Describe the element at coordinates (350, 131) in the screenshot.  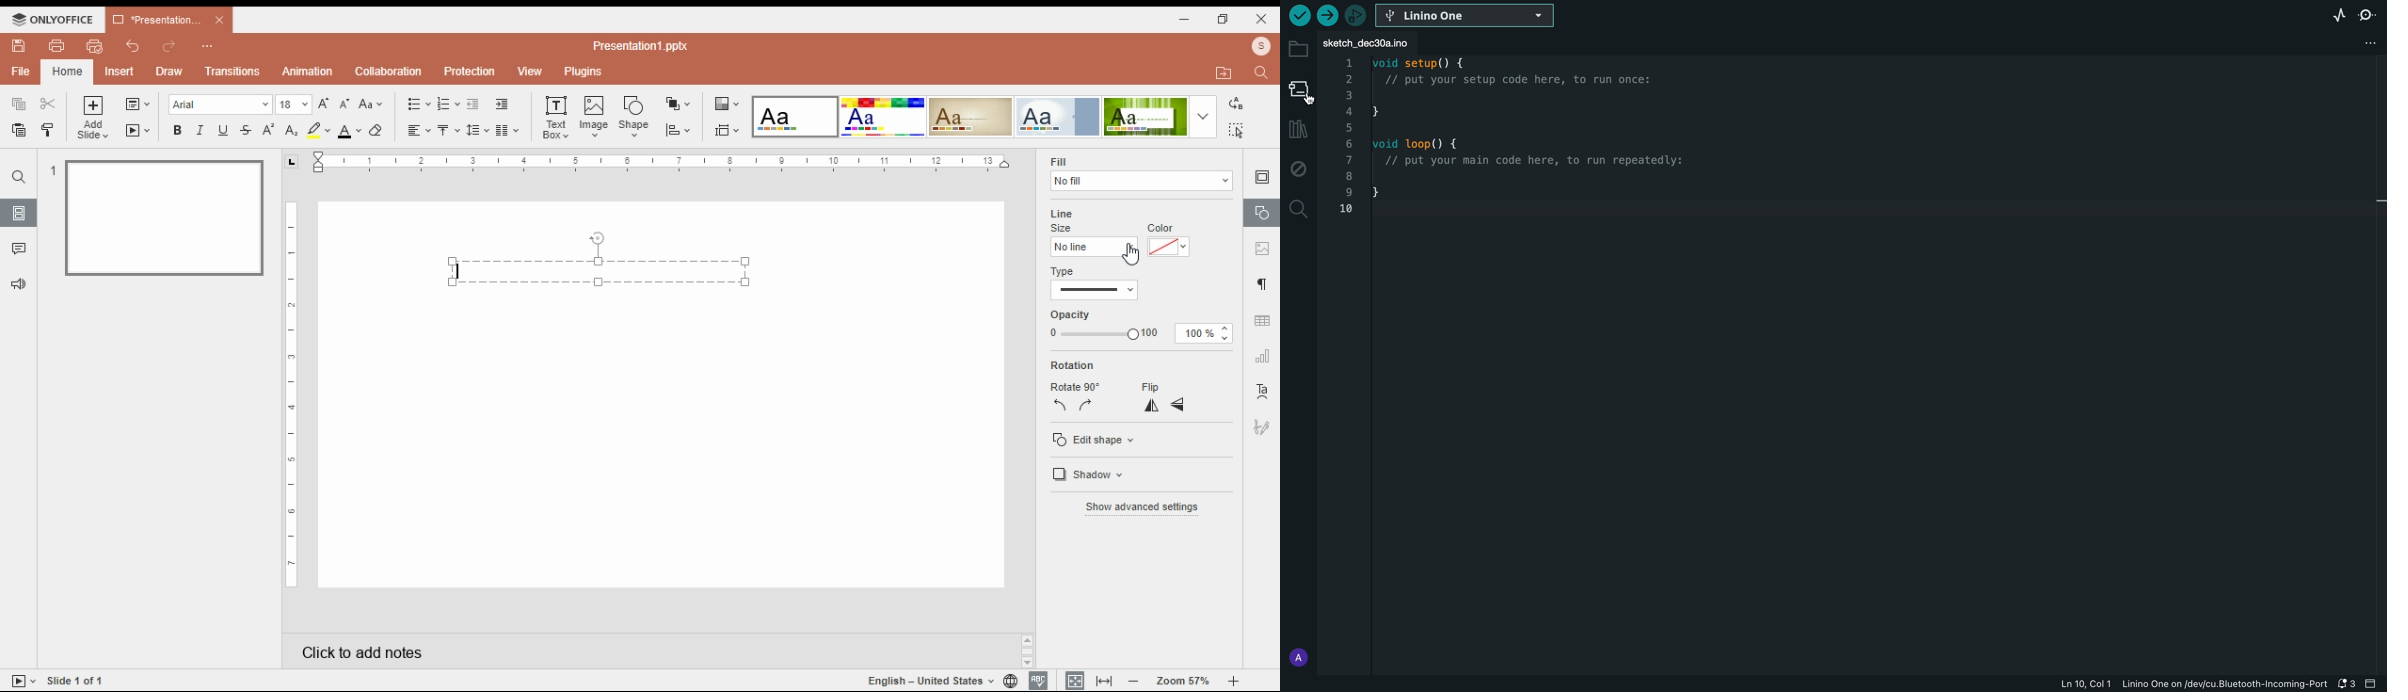
I see `font color` at that location.